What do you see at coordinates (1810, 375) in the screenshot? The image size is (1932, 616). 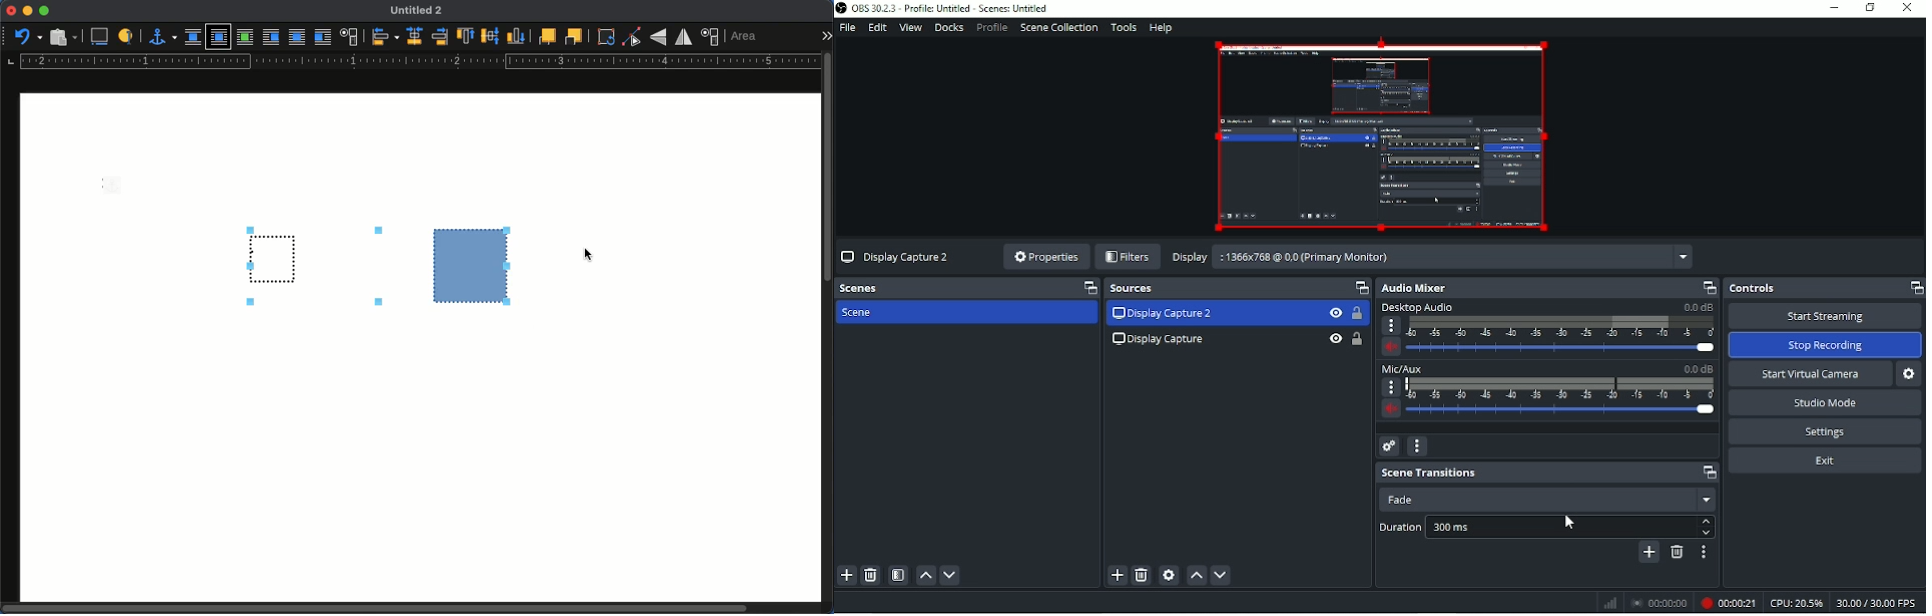 I see `Start virtual camera` at bounding box center [1810, 375].